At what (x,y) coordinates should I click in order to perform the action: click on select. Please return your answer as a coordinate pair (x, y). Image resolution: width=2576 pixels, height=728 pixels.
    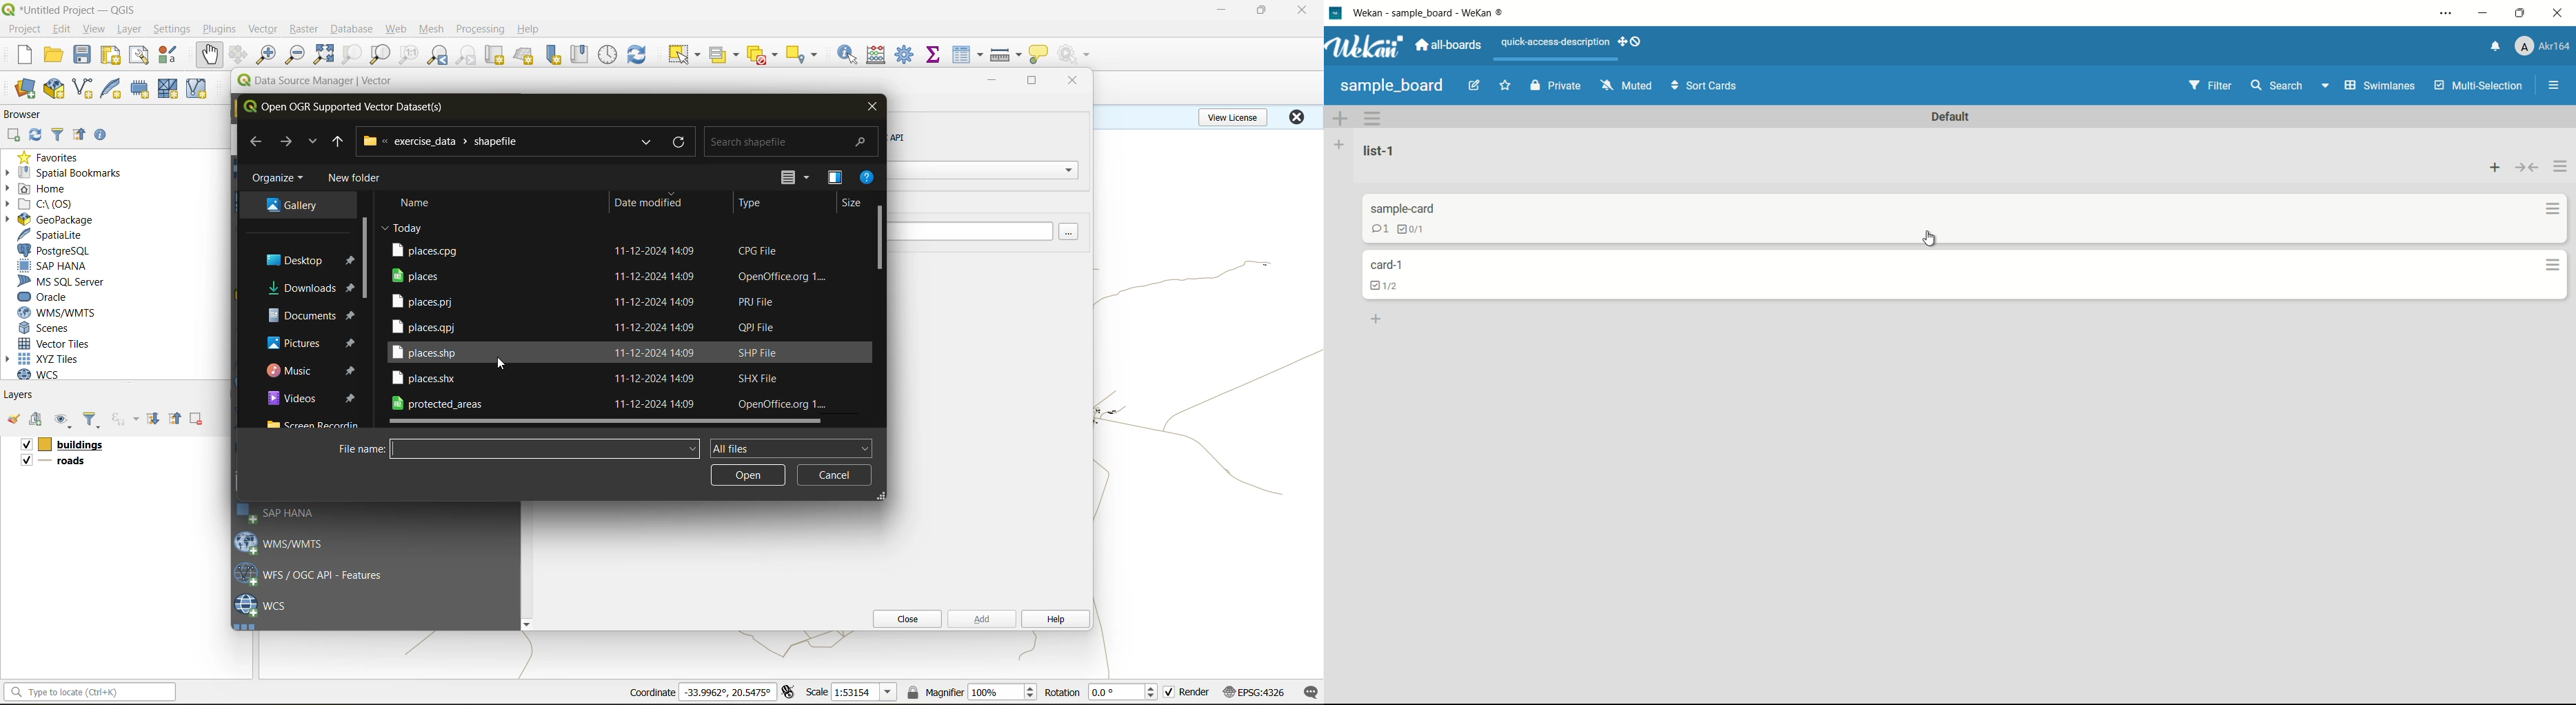
    Looking at the image, I should click on (682, 55).